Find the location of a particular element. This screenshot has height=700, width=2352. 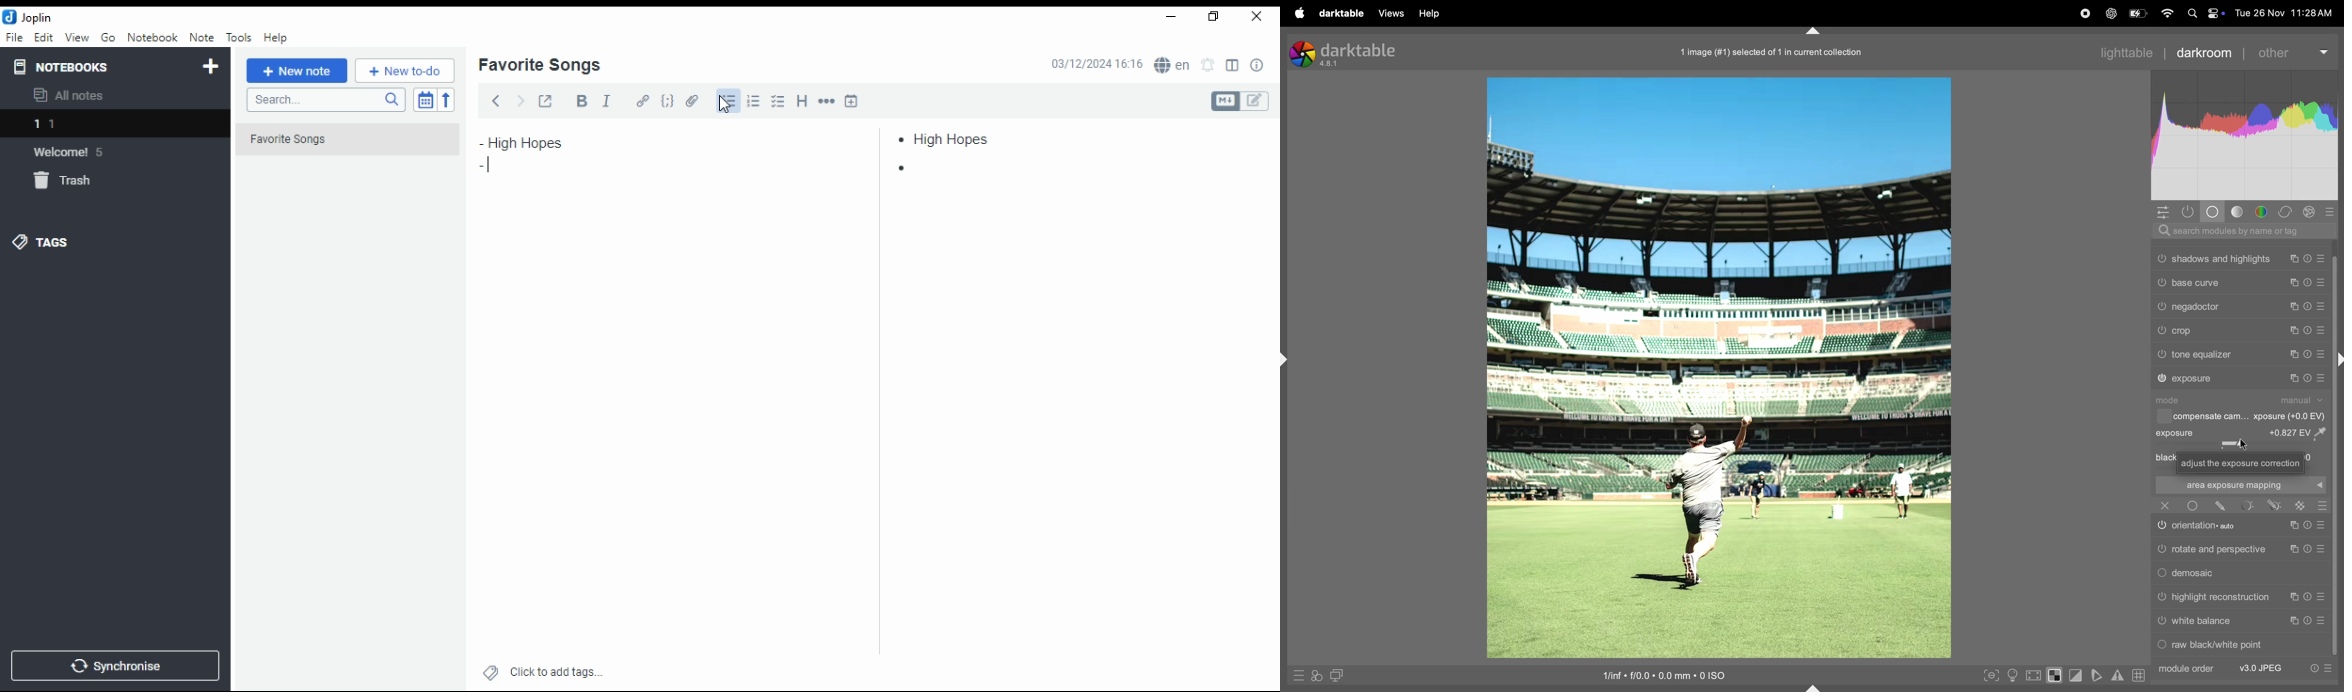

color is located at coordinates (2263, 212).